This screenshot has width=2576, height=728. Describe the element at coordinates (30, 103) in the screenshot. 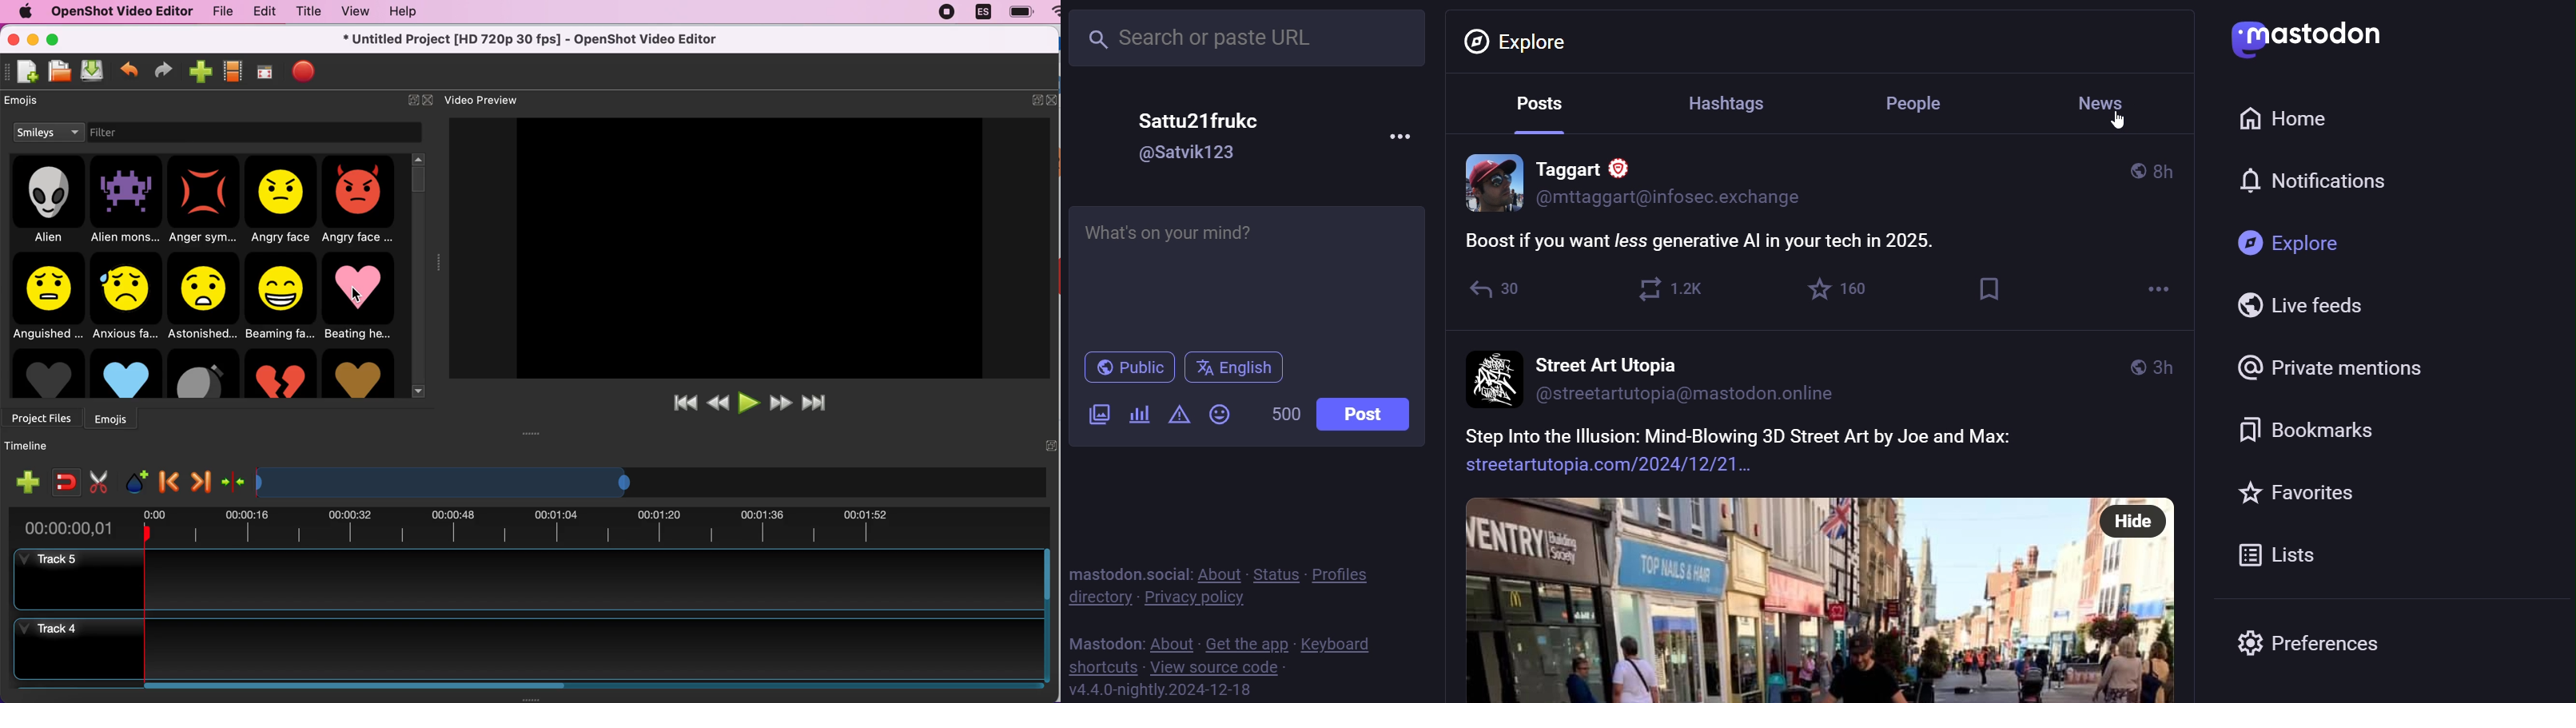

I see `emojis` at that location.